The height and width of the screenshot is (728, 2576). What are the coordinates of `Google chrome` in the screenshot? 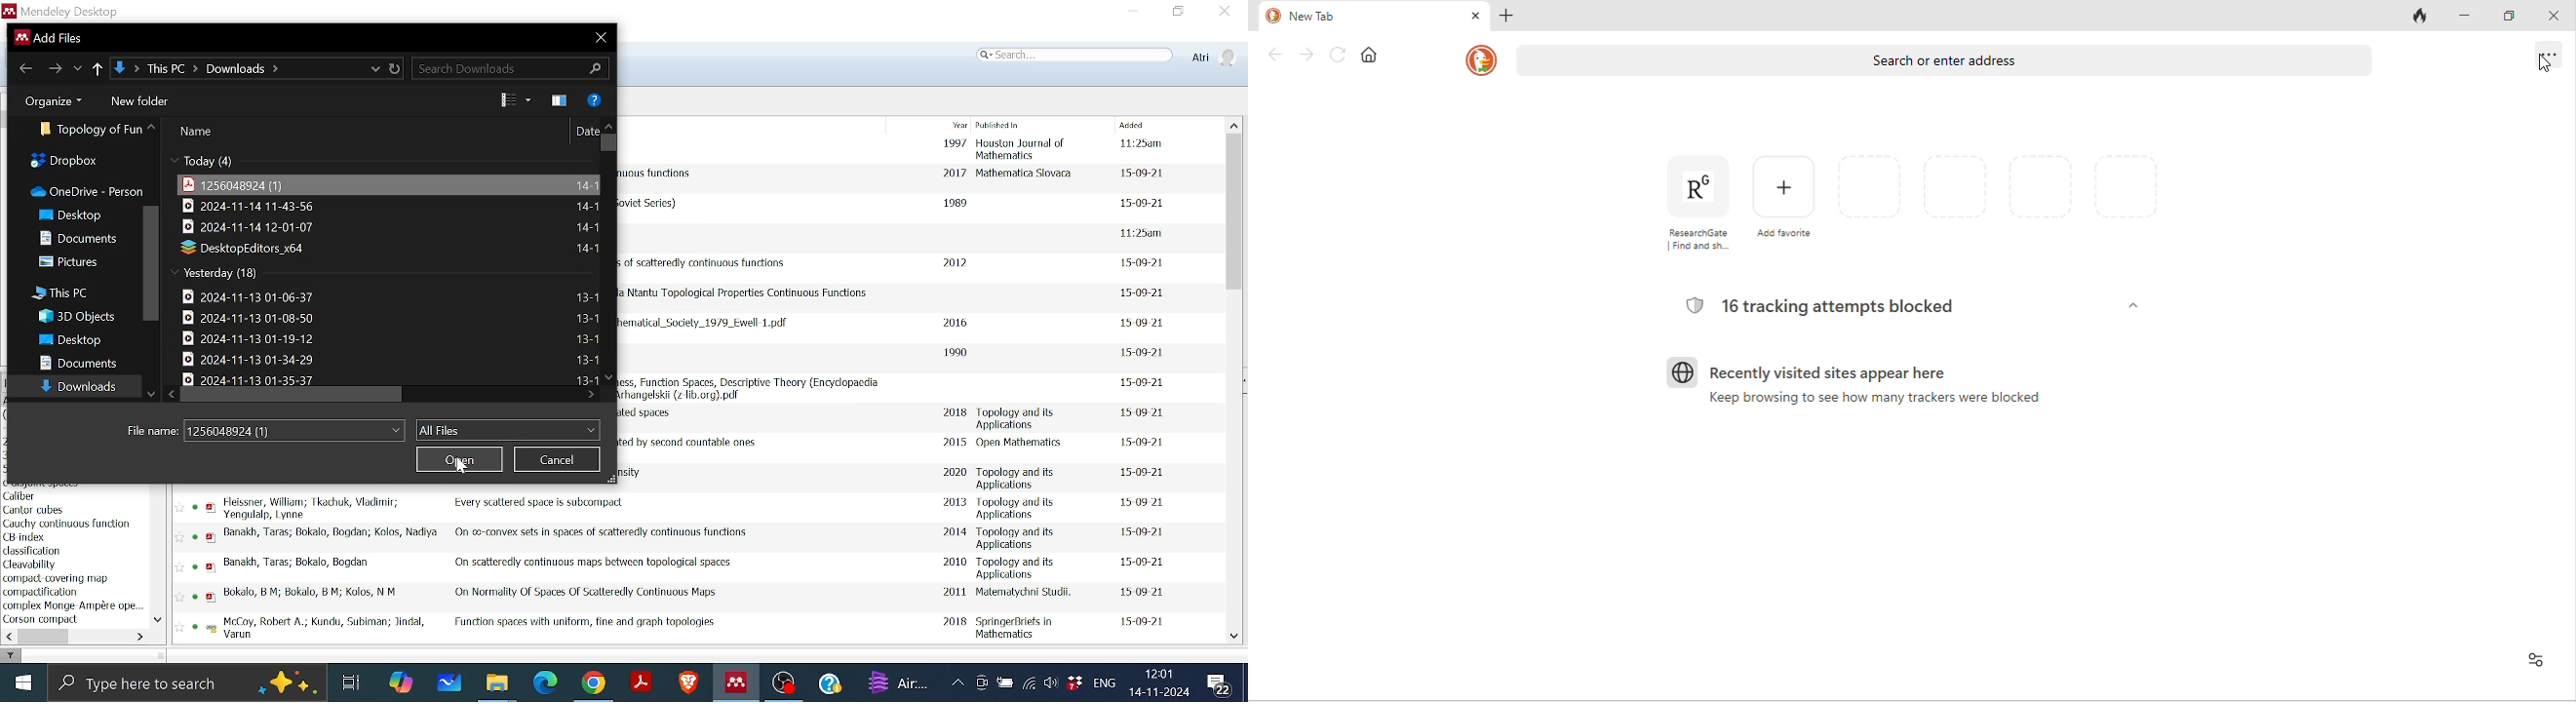 It's located at (595, 682).